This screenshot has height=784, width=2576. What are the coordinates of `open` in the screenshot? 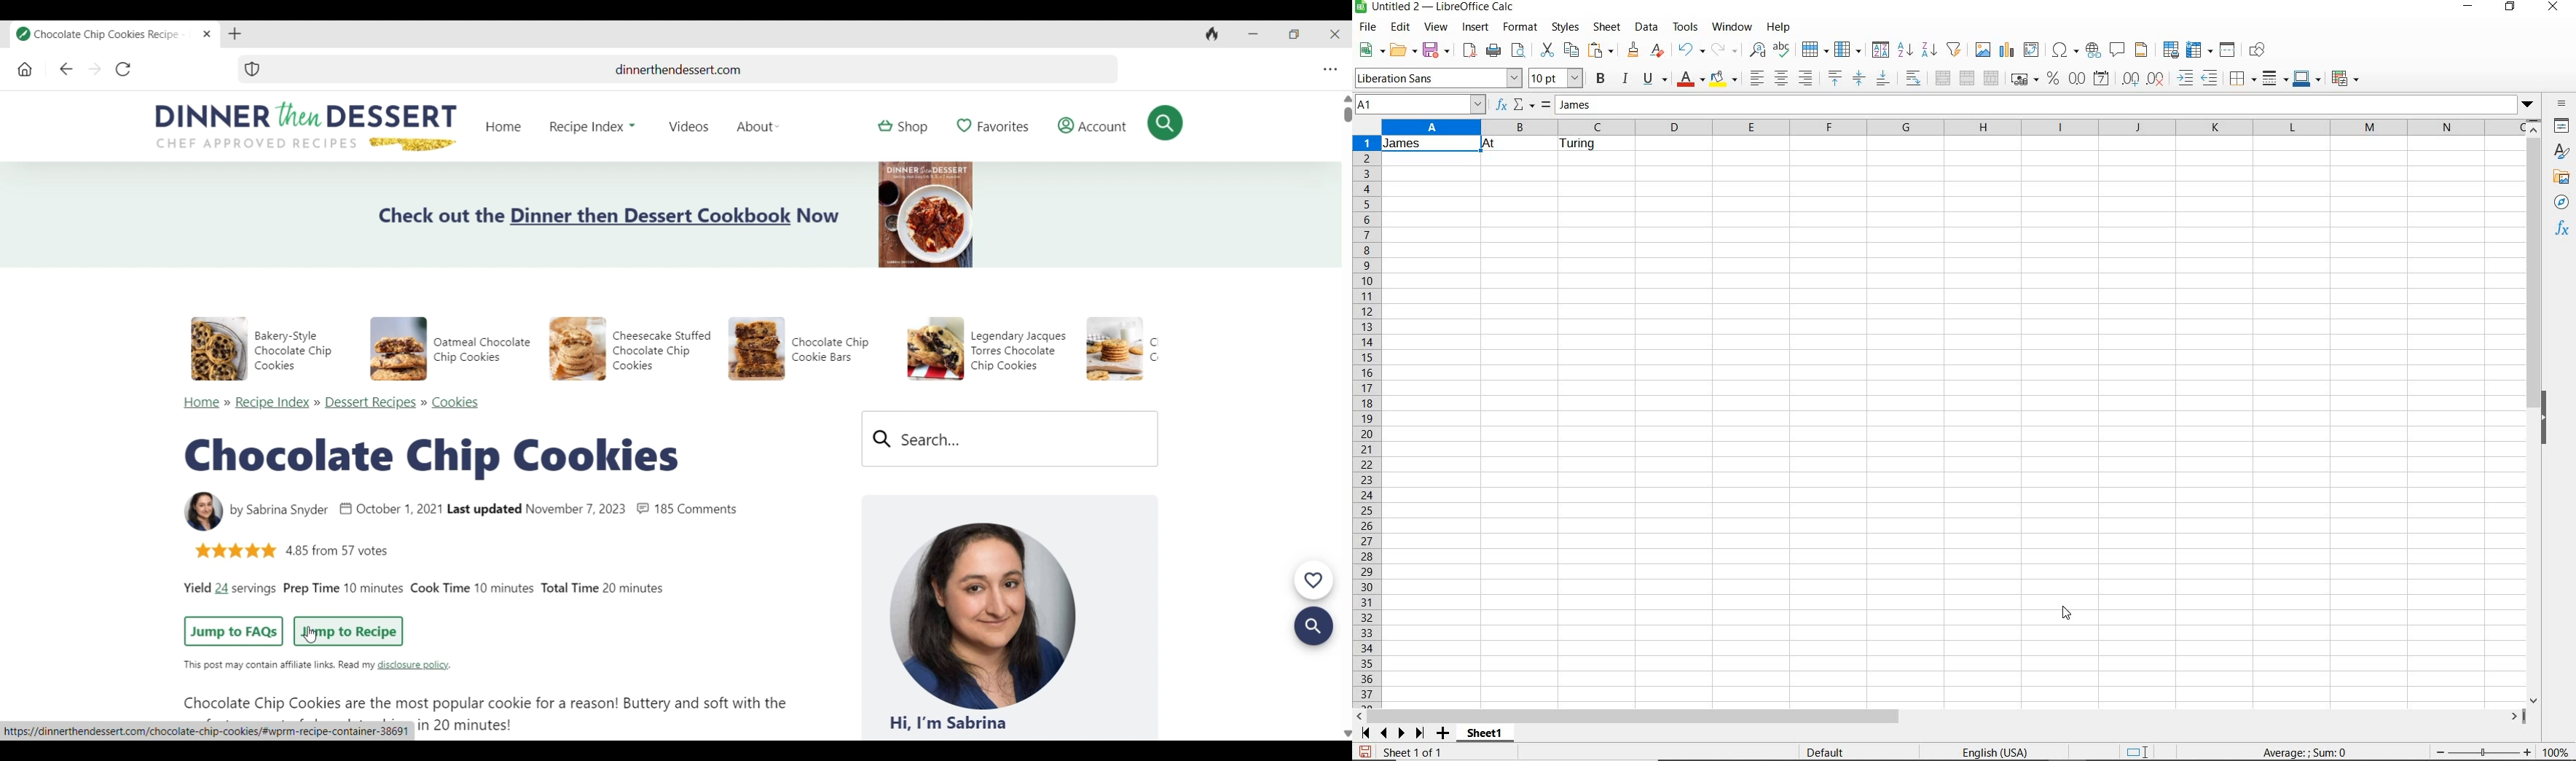 It's located at (1403, 50).